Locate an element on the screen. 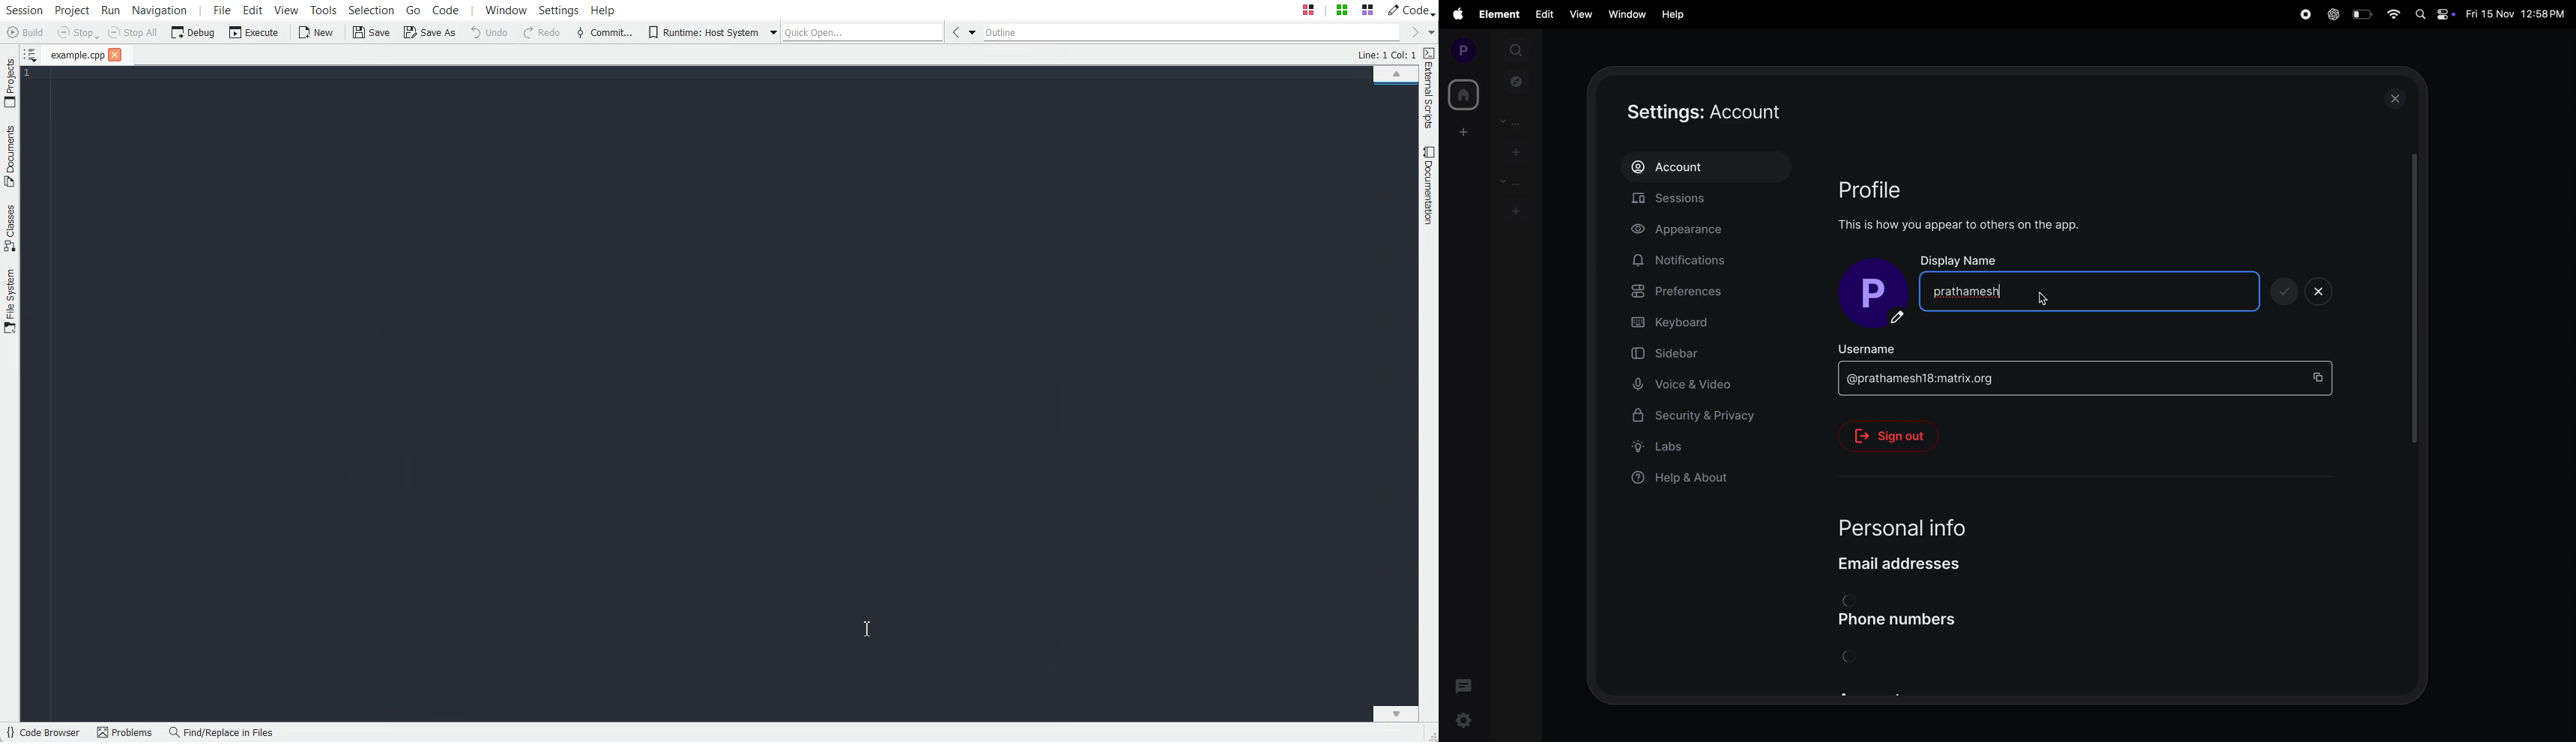 The image size is (2576, 756). apperance is located at coordinates (1691, 231).